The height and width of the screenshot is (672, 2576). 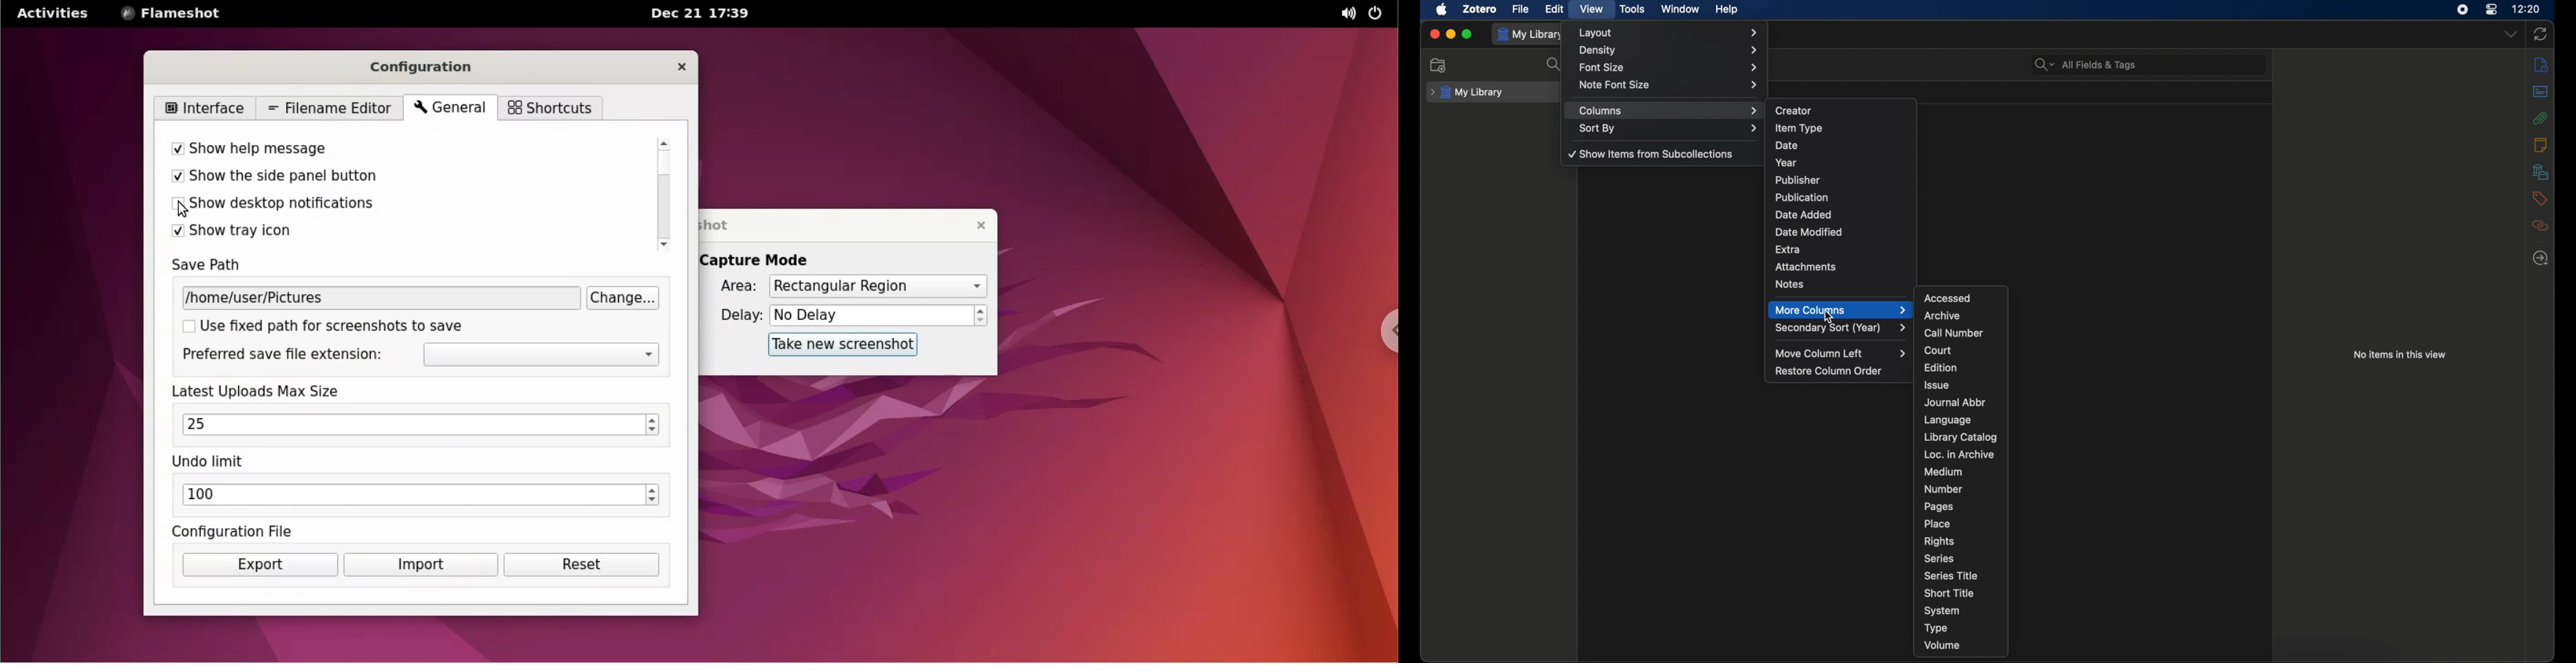 I want to click on year, so click(x=1786, y=162).